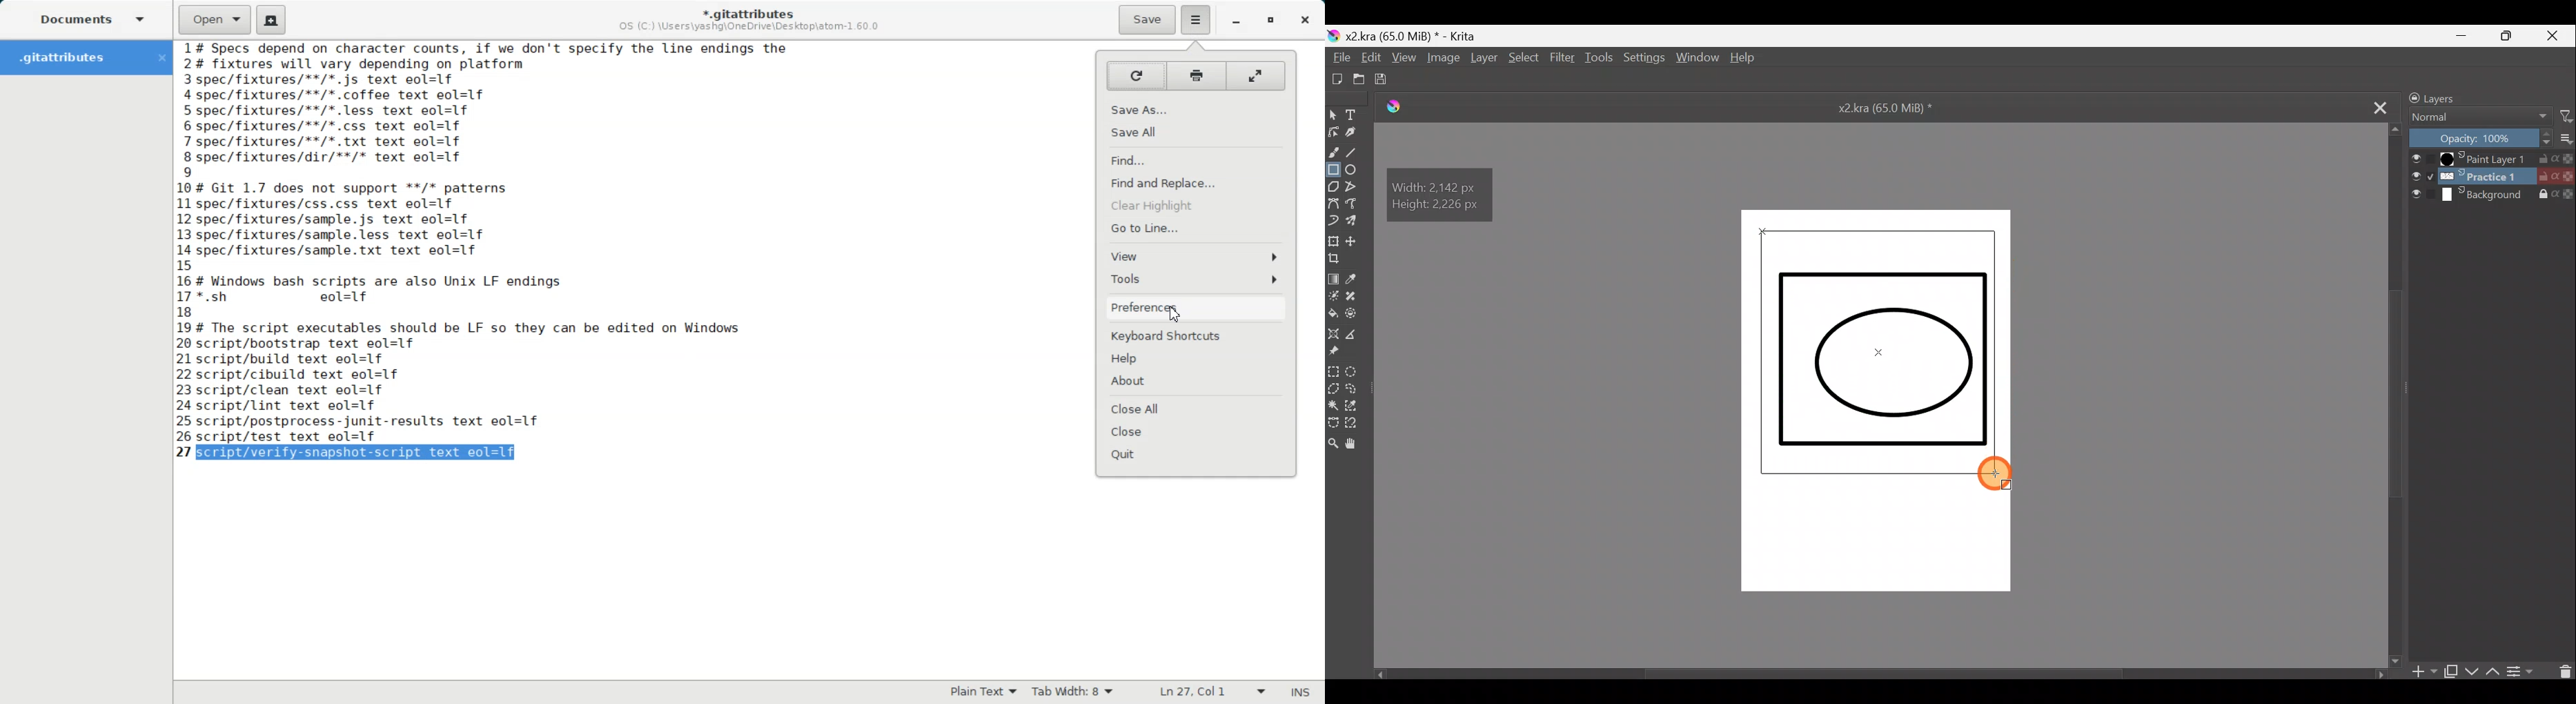 This screenshot has height=728, width=2576. I want to click on Minimize, so click(2457, 35).